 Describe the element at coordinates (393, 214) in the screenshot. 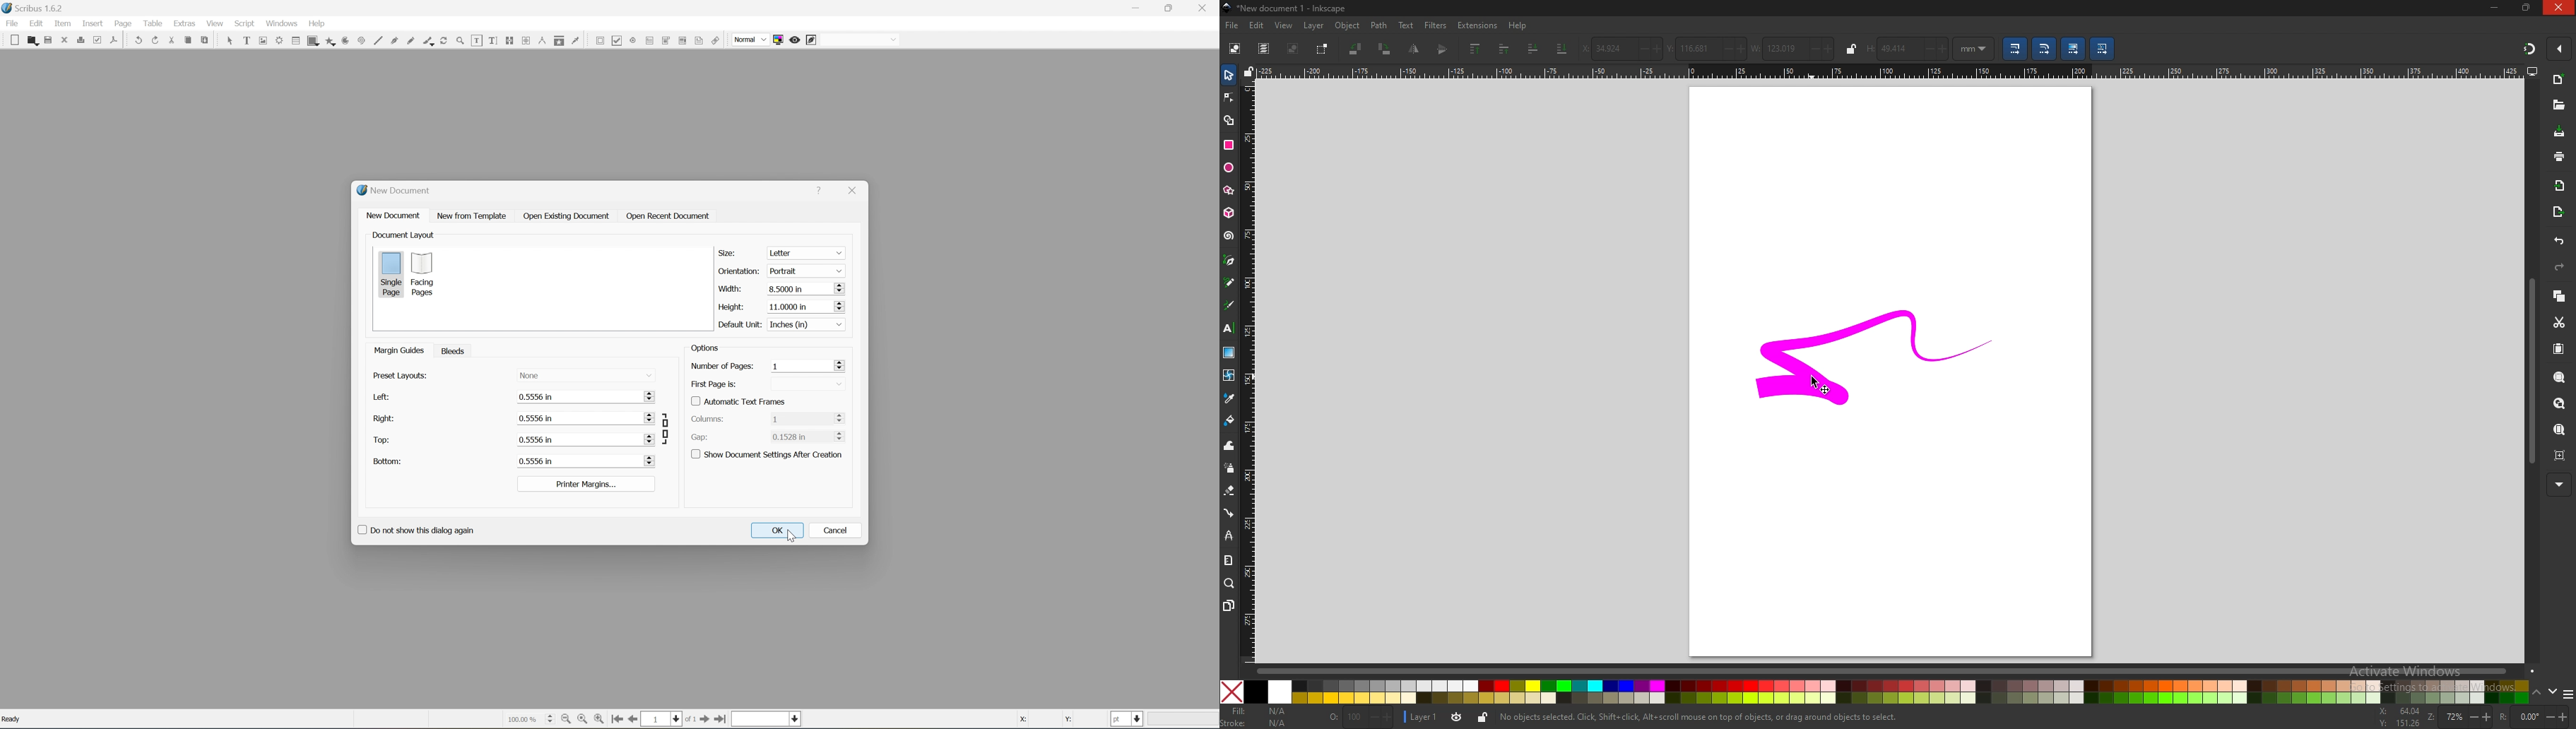

I see `new document` at that location.